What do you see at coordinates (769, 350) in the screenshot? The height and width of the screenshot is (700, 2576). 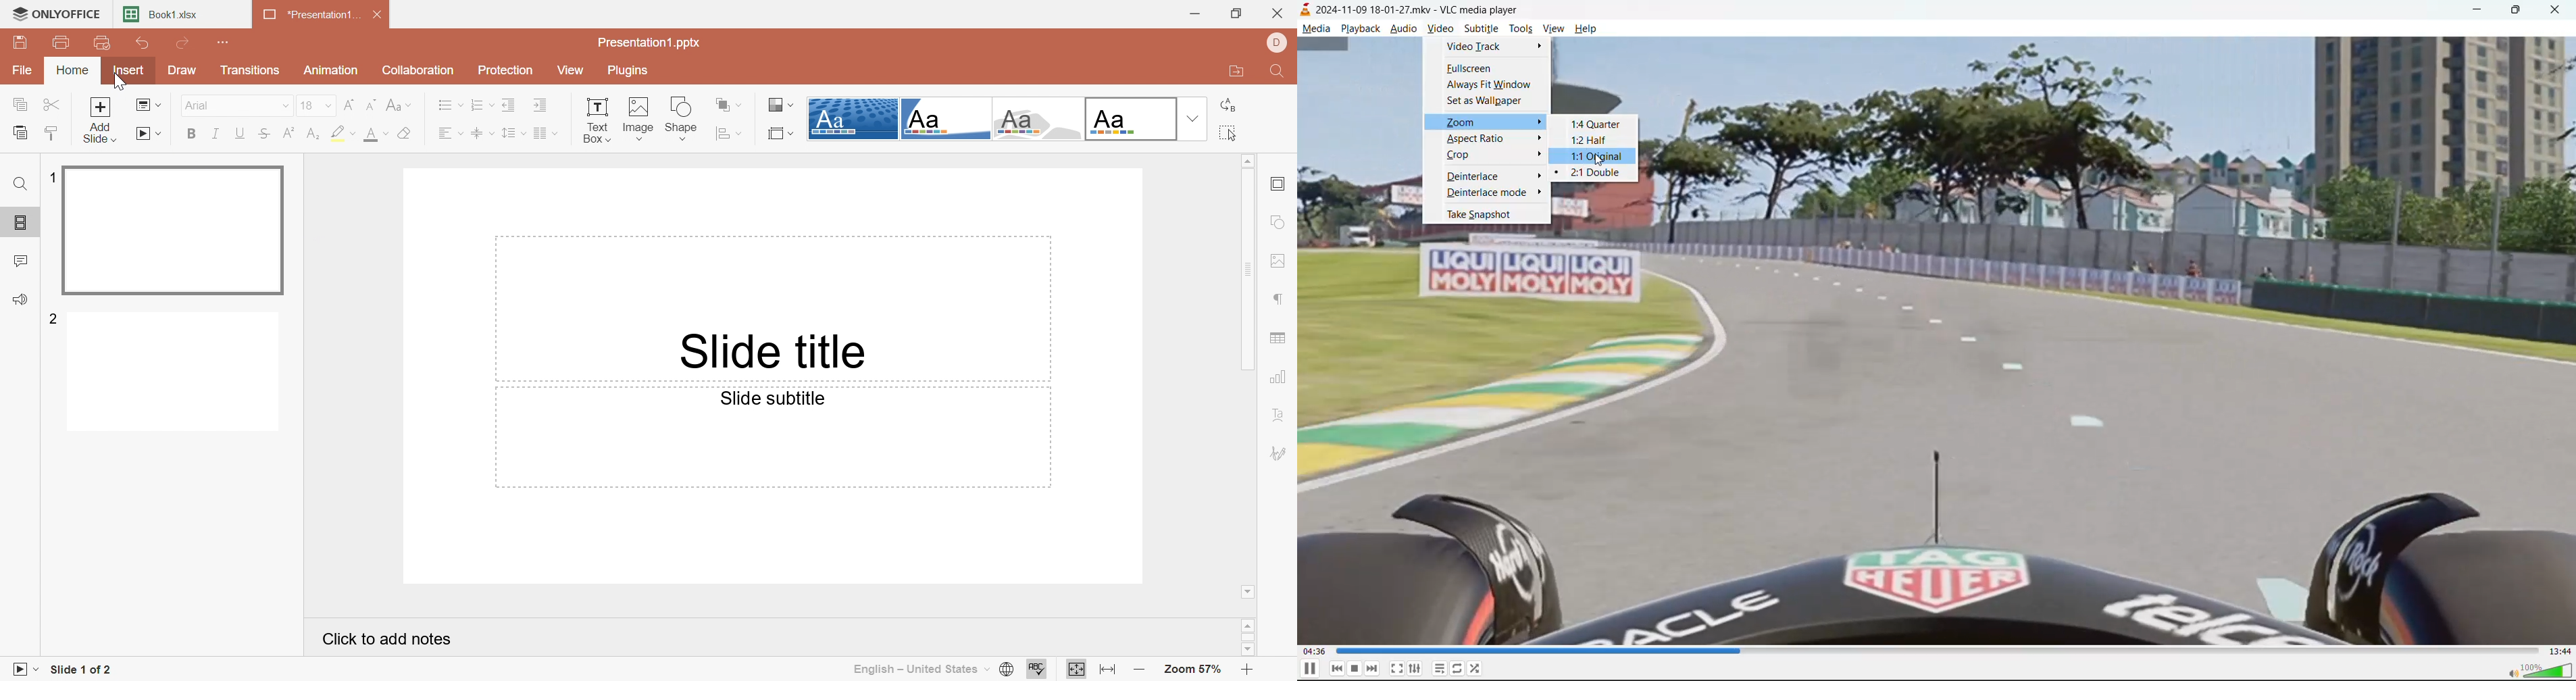 I see `Slide title` at bounding box center [769, 350].